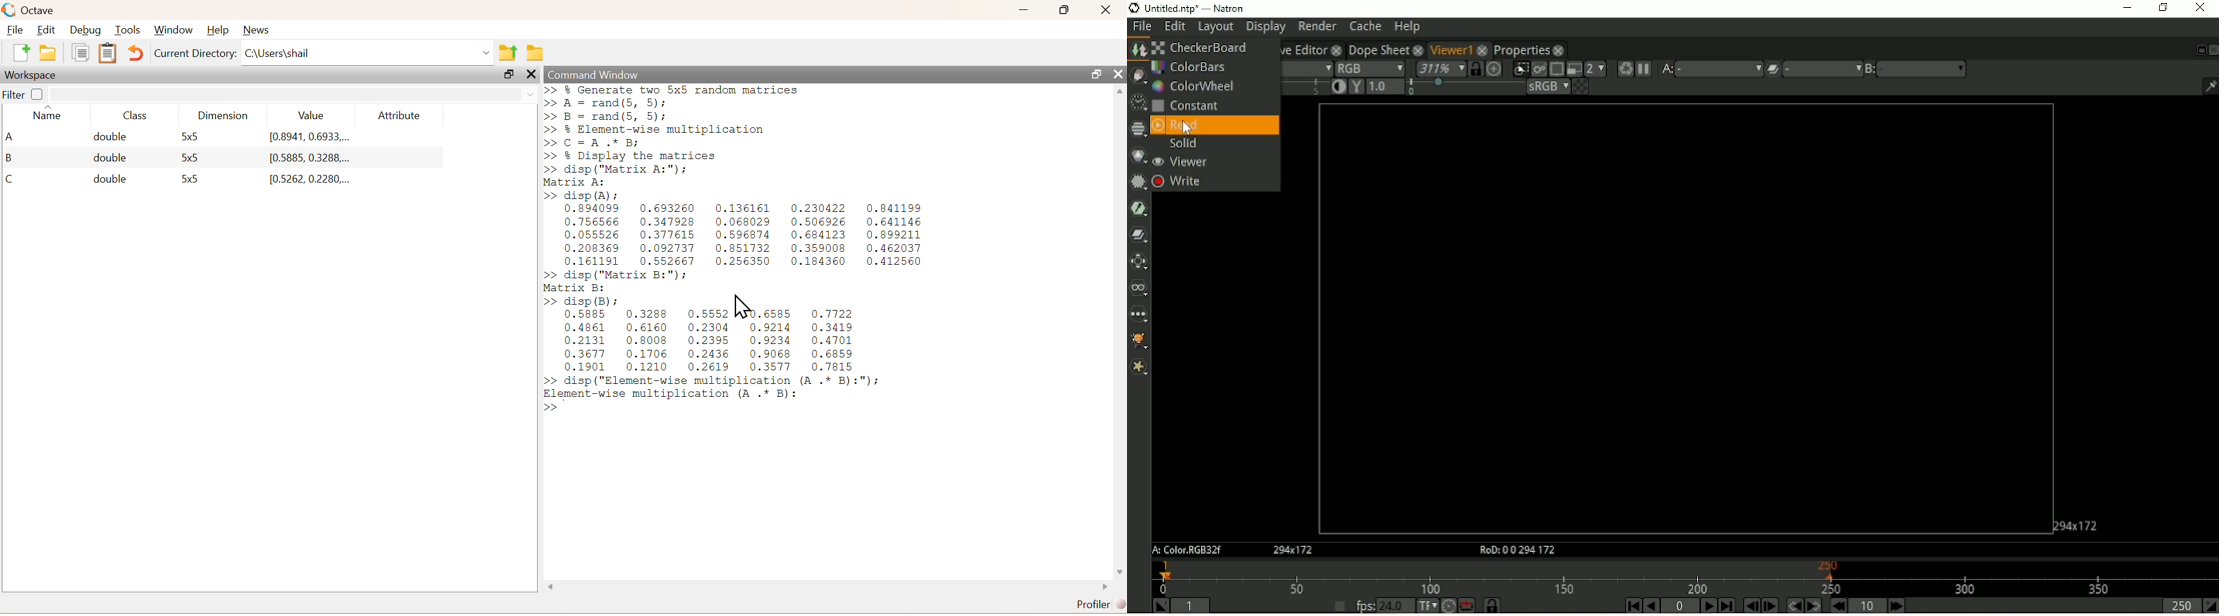 The width and height of the screenshot is (2240, 616). Describe the element at coordinates (1120, 93) in the screenshot. I see `Up` at that location.